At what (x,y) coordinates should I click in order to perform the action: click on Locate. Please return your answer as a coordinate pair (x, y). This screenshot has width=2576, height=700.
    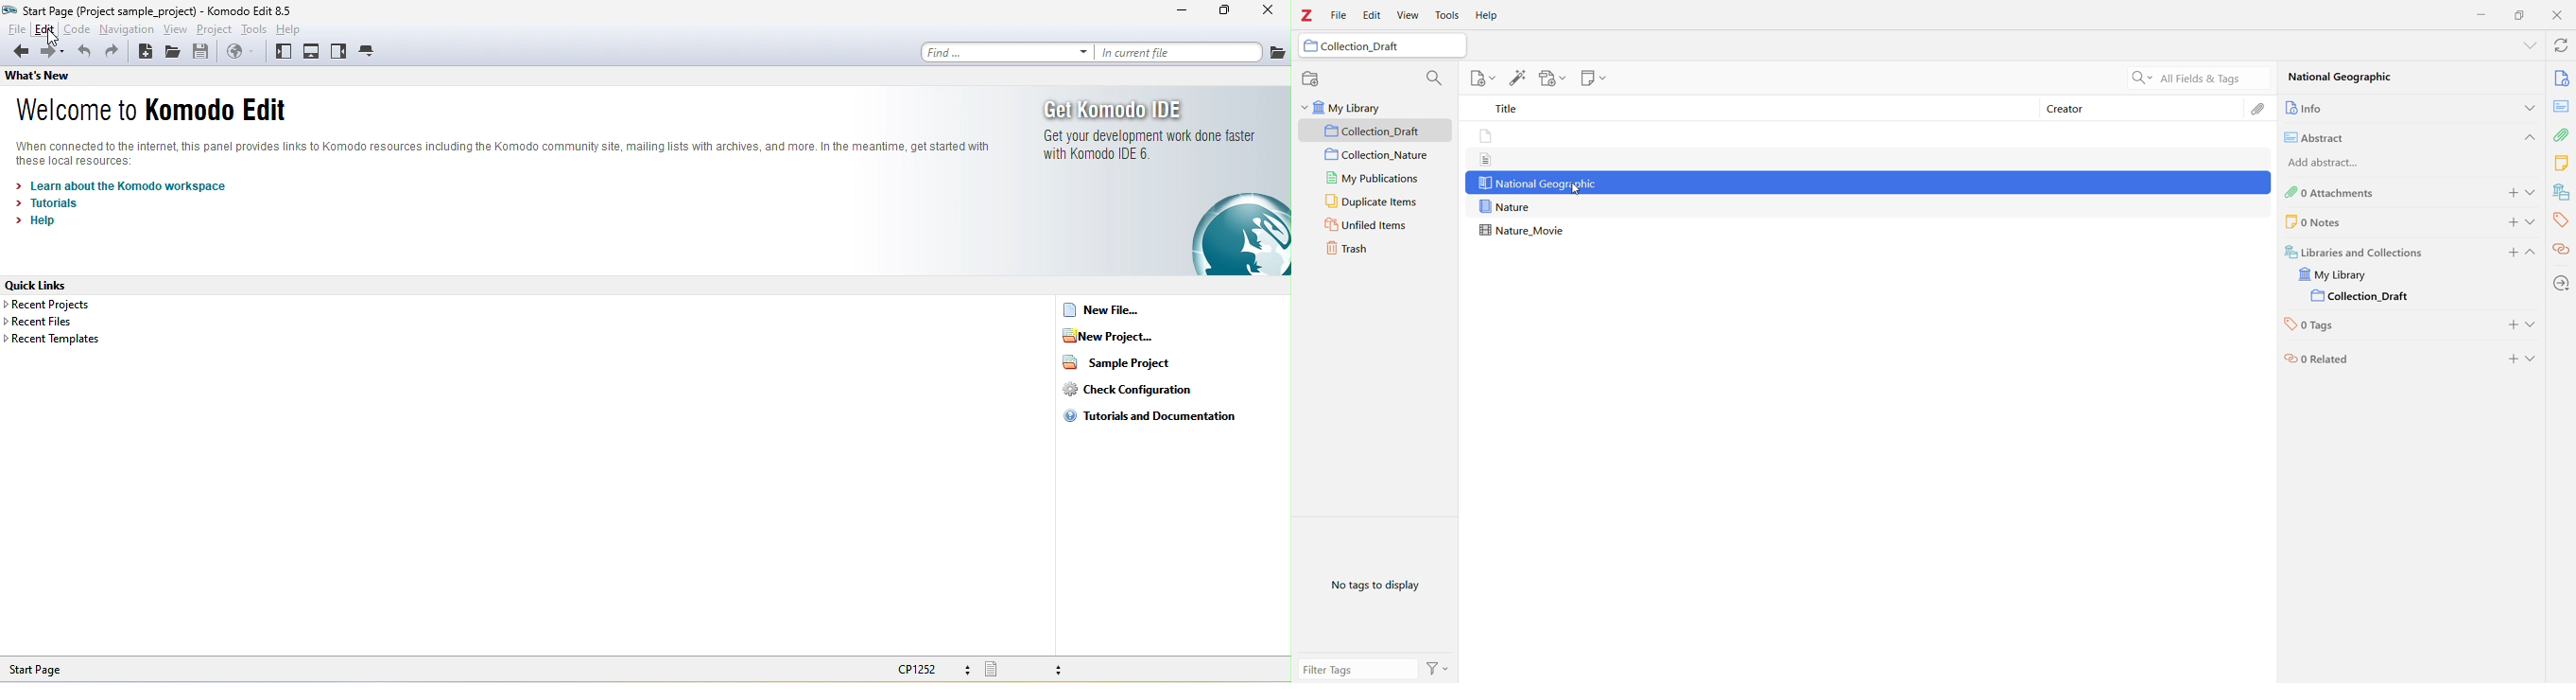
    Looking at the image, I should click on (2561, 283).